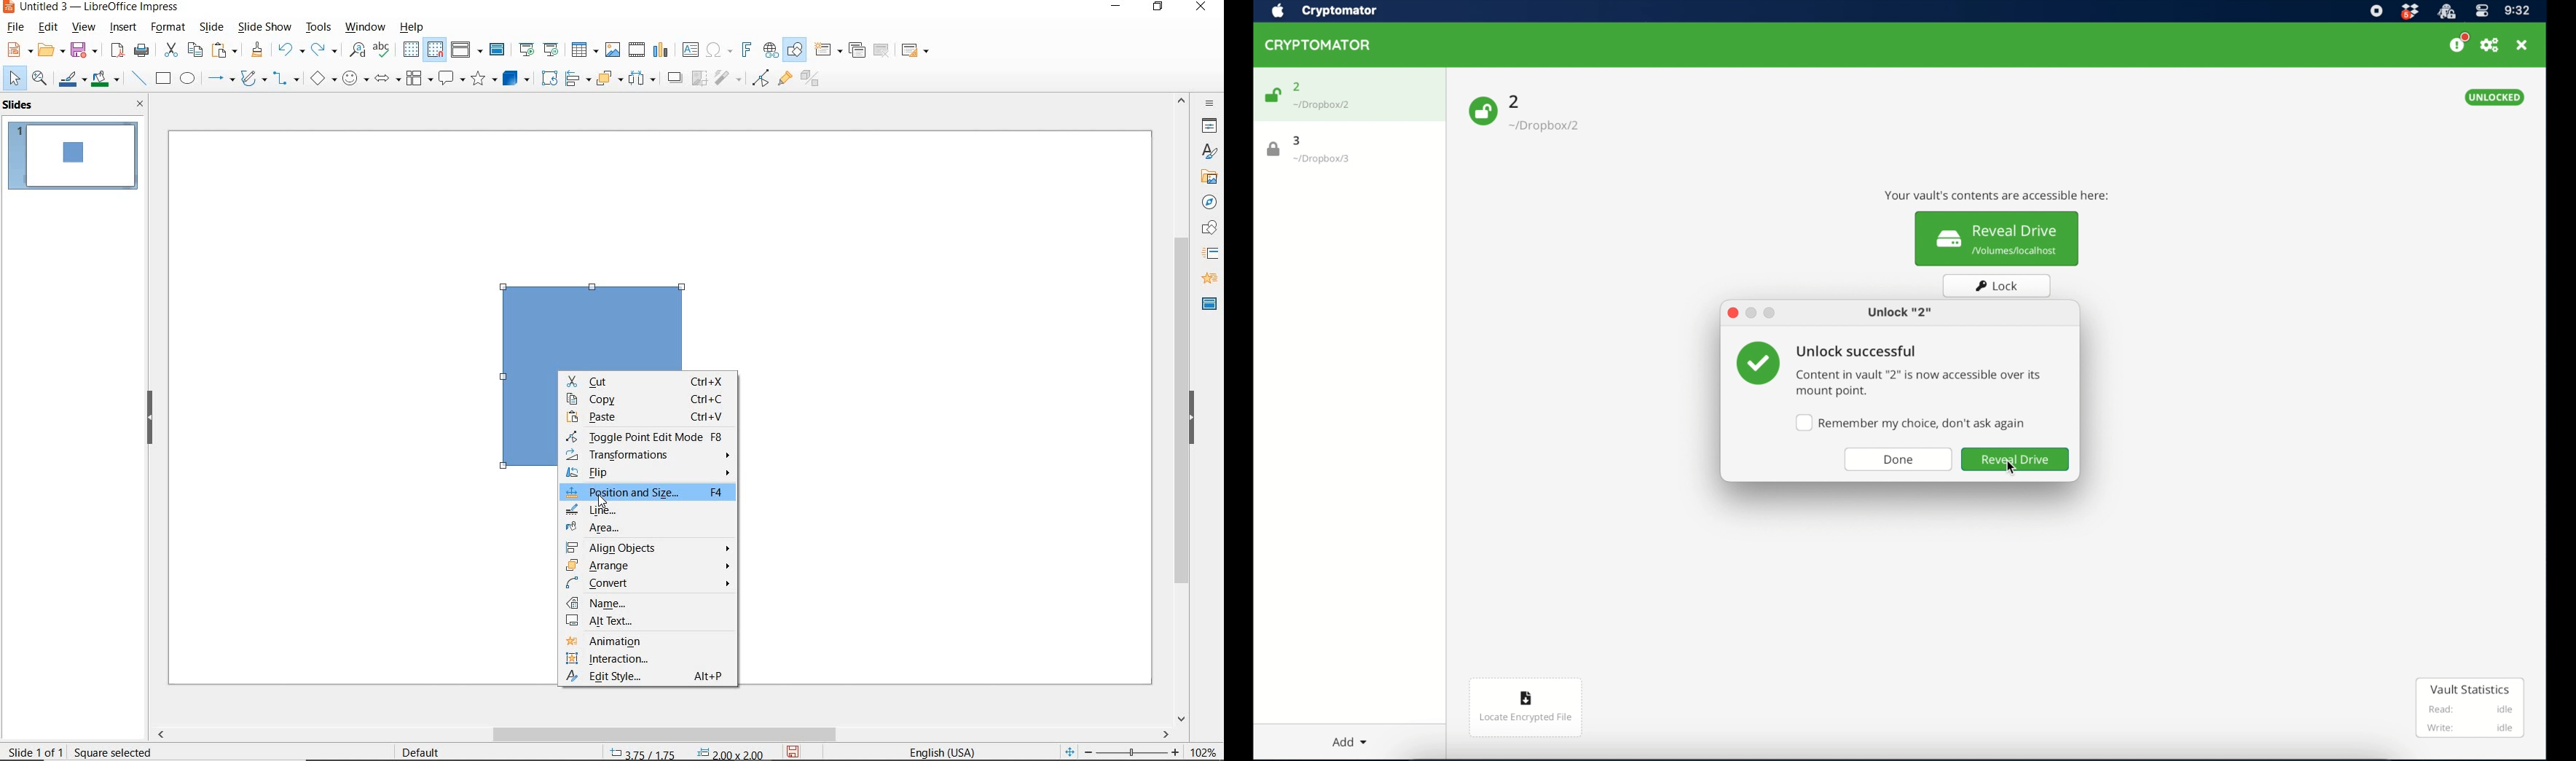  Describe the element at coordinates (367, 28) in the screenshot. I see `window` at that location.